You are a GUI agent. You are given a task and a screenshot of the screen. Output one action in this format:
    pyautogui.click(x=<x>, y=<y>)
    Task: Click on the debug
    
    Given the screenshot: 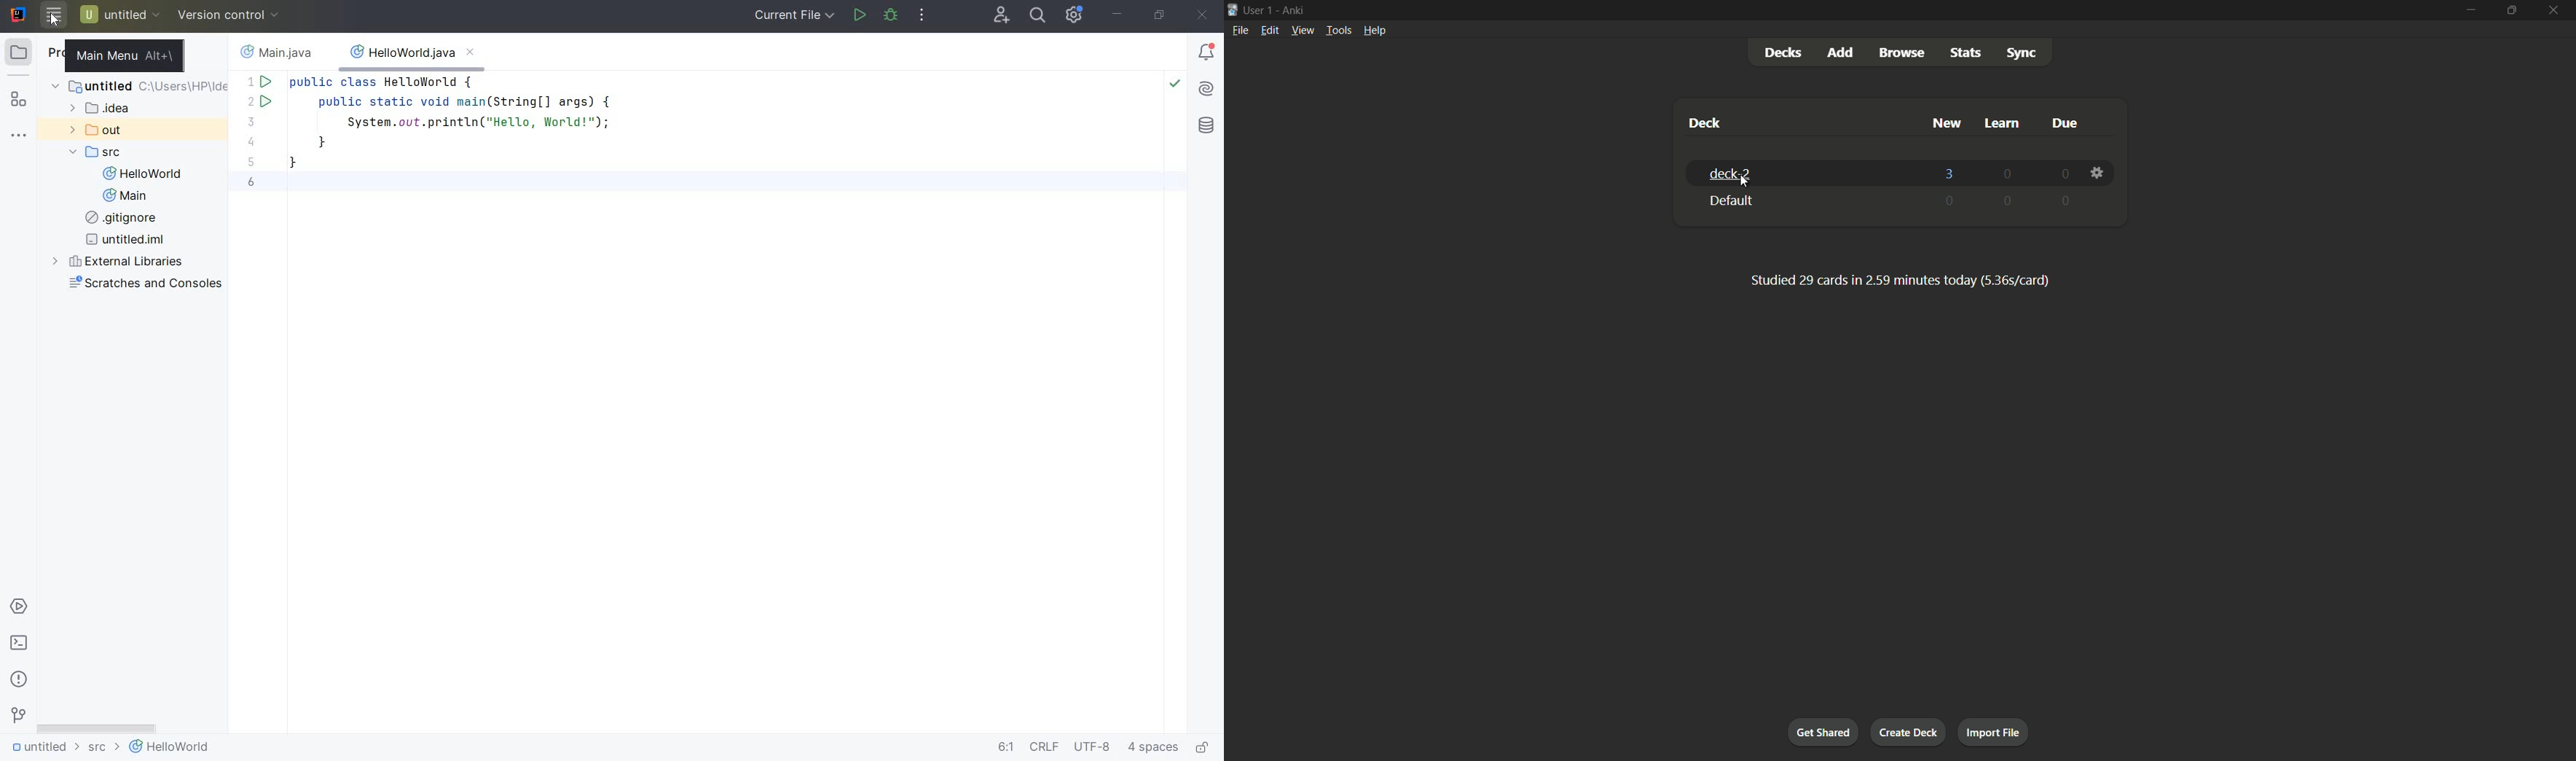 What is the action you would take?
    pyautogui.click(x=891, y=15)
    